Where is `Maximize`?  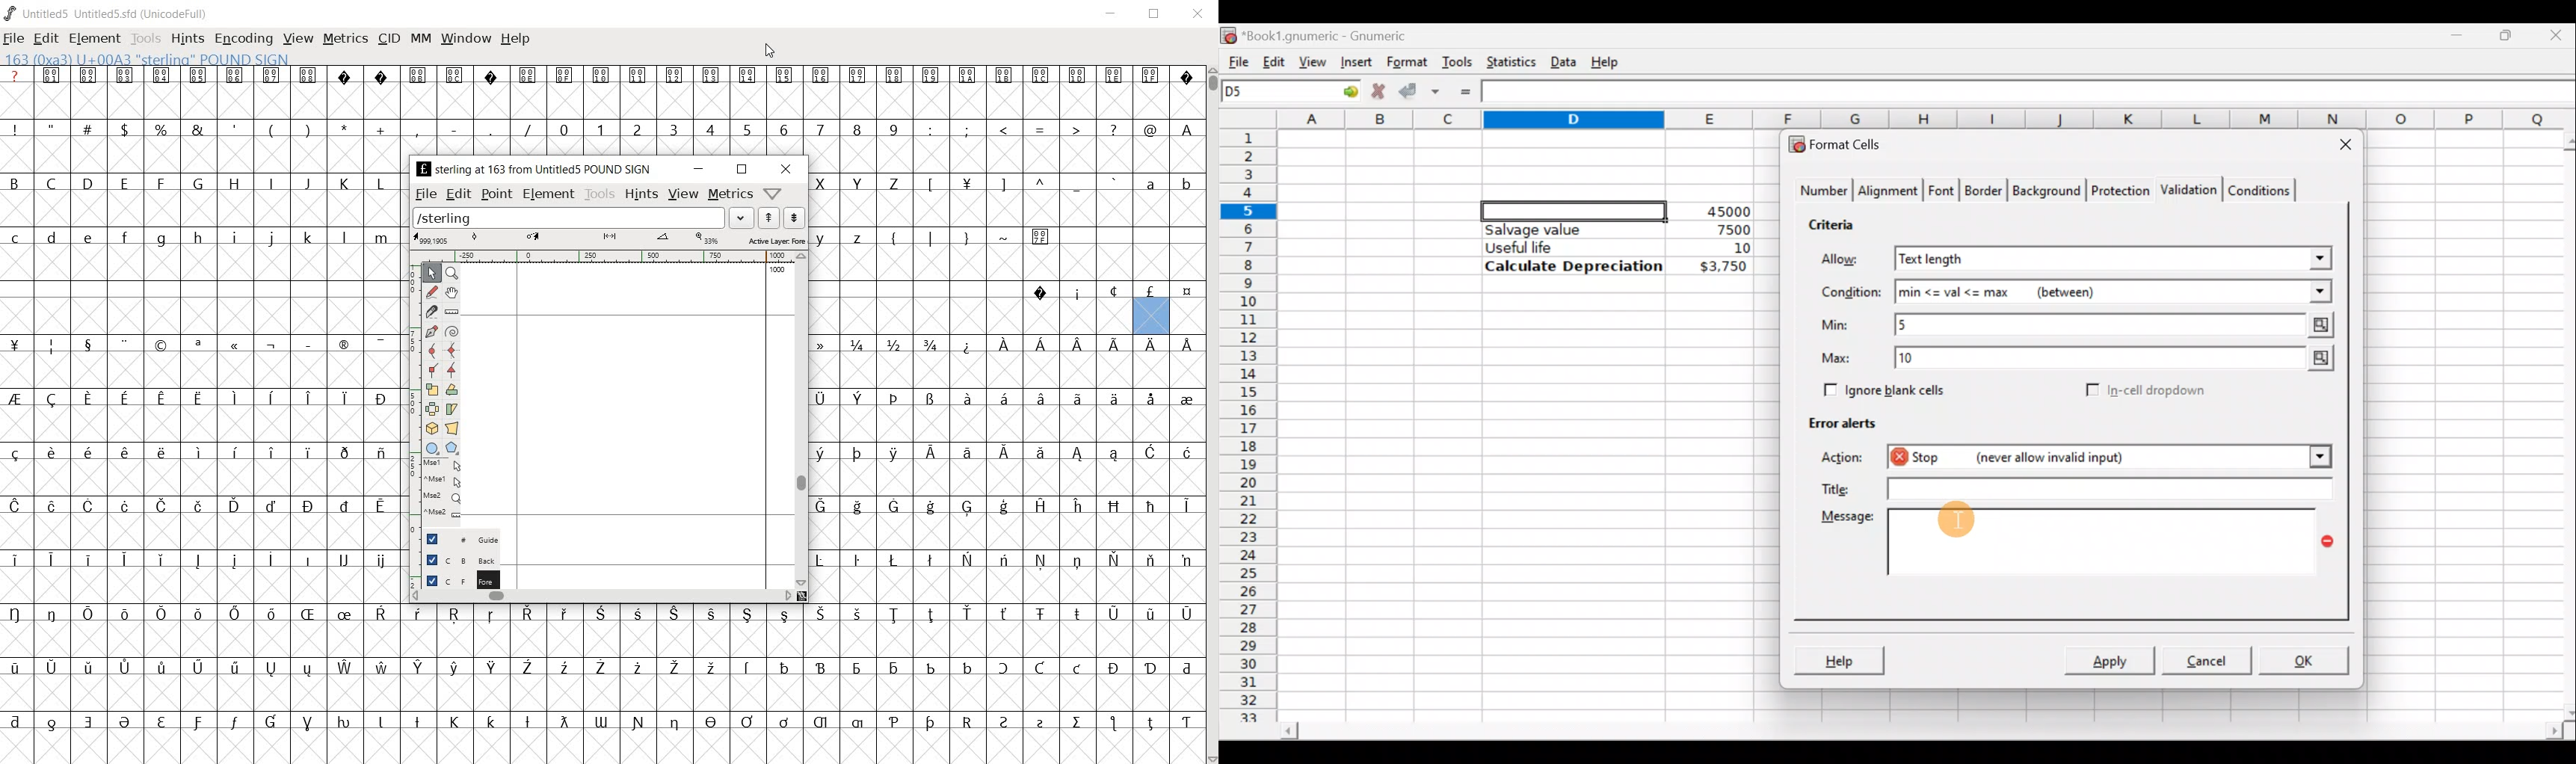
Maximize is located at coordinates (2509, 33).